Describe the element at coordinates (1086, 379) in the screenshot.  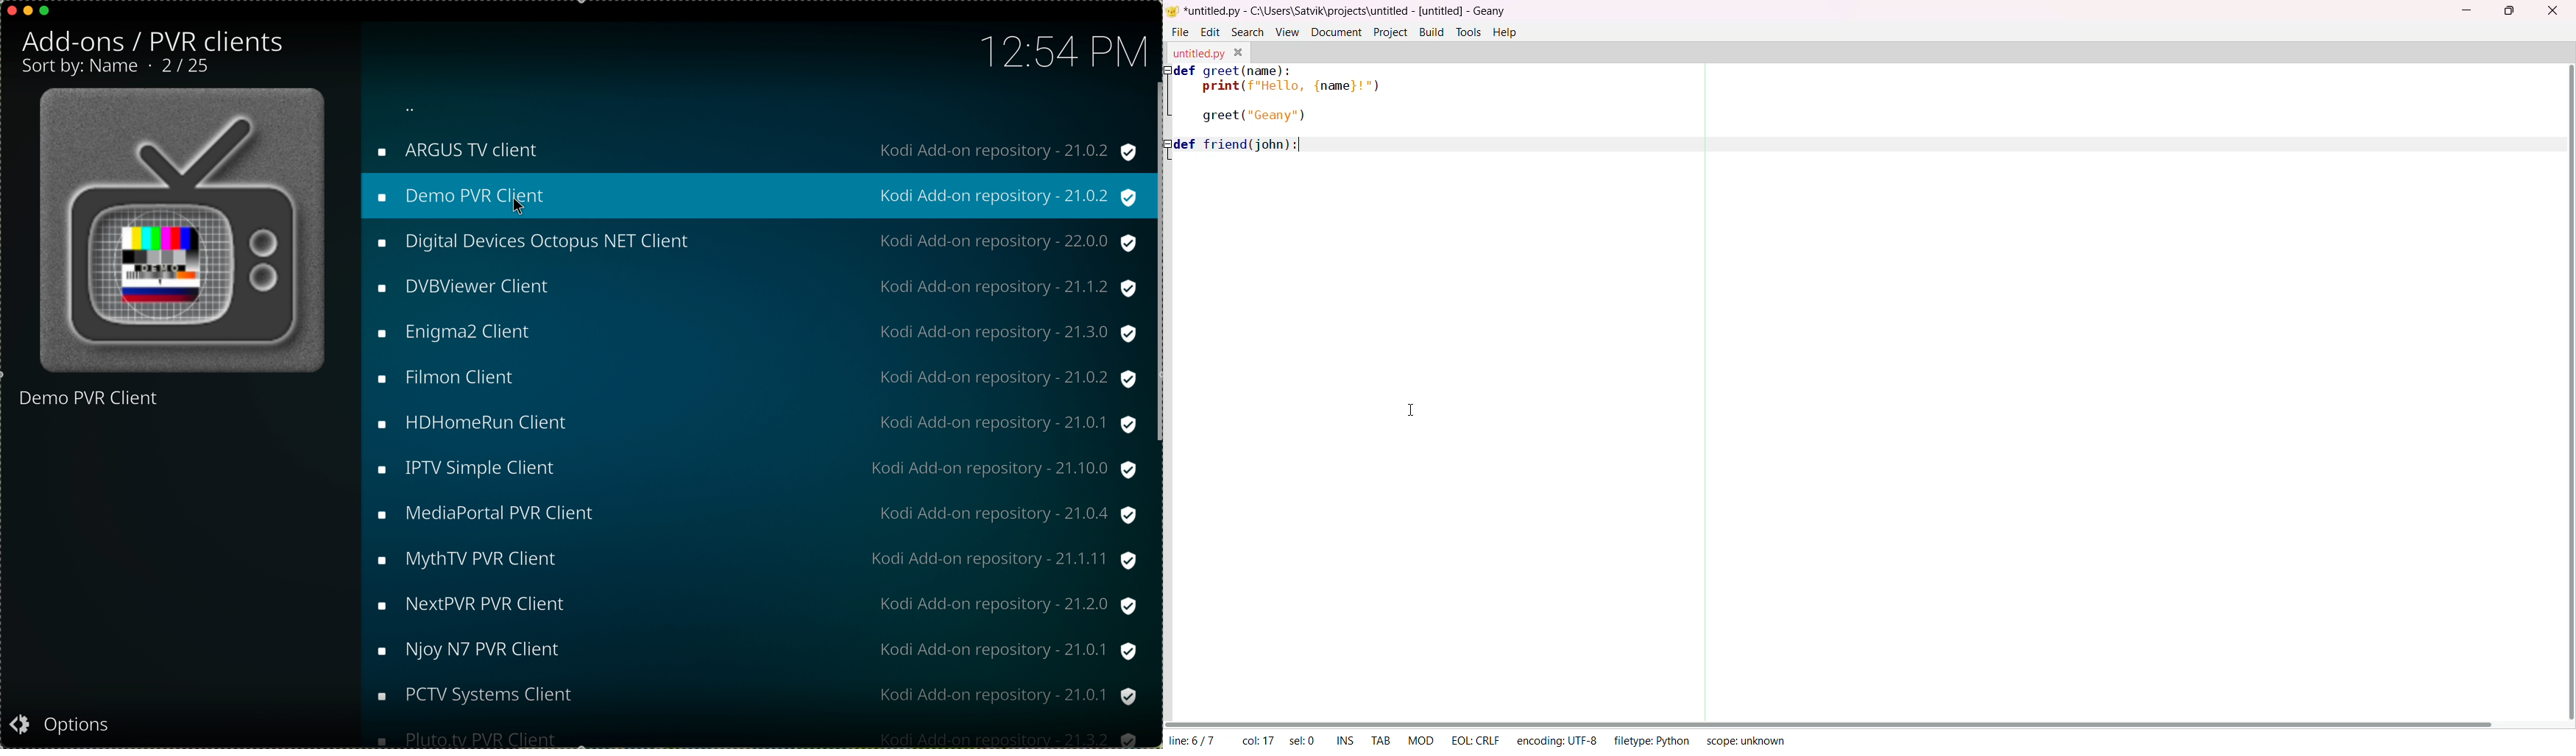
I see `21.0.2` at that location.